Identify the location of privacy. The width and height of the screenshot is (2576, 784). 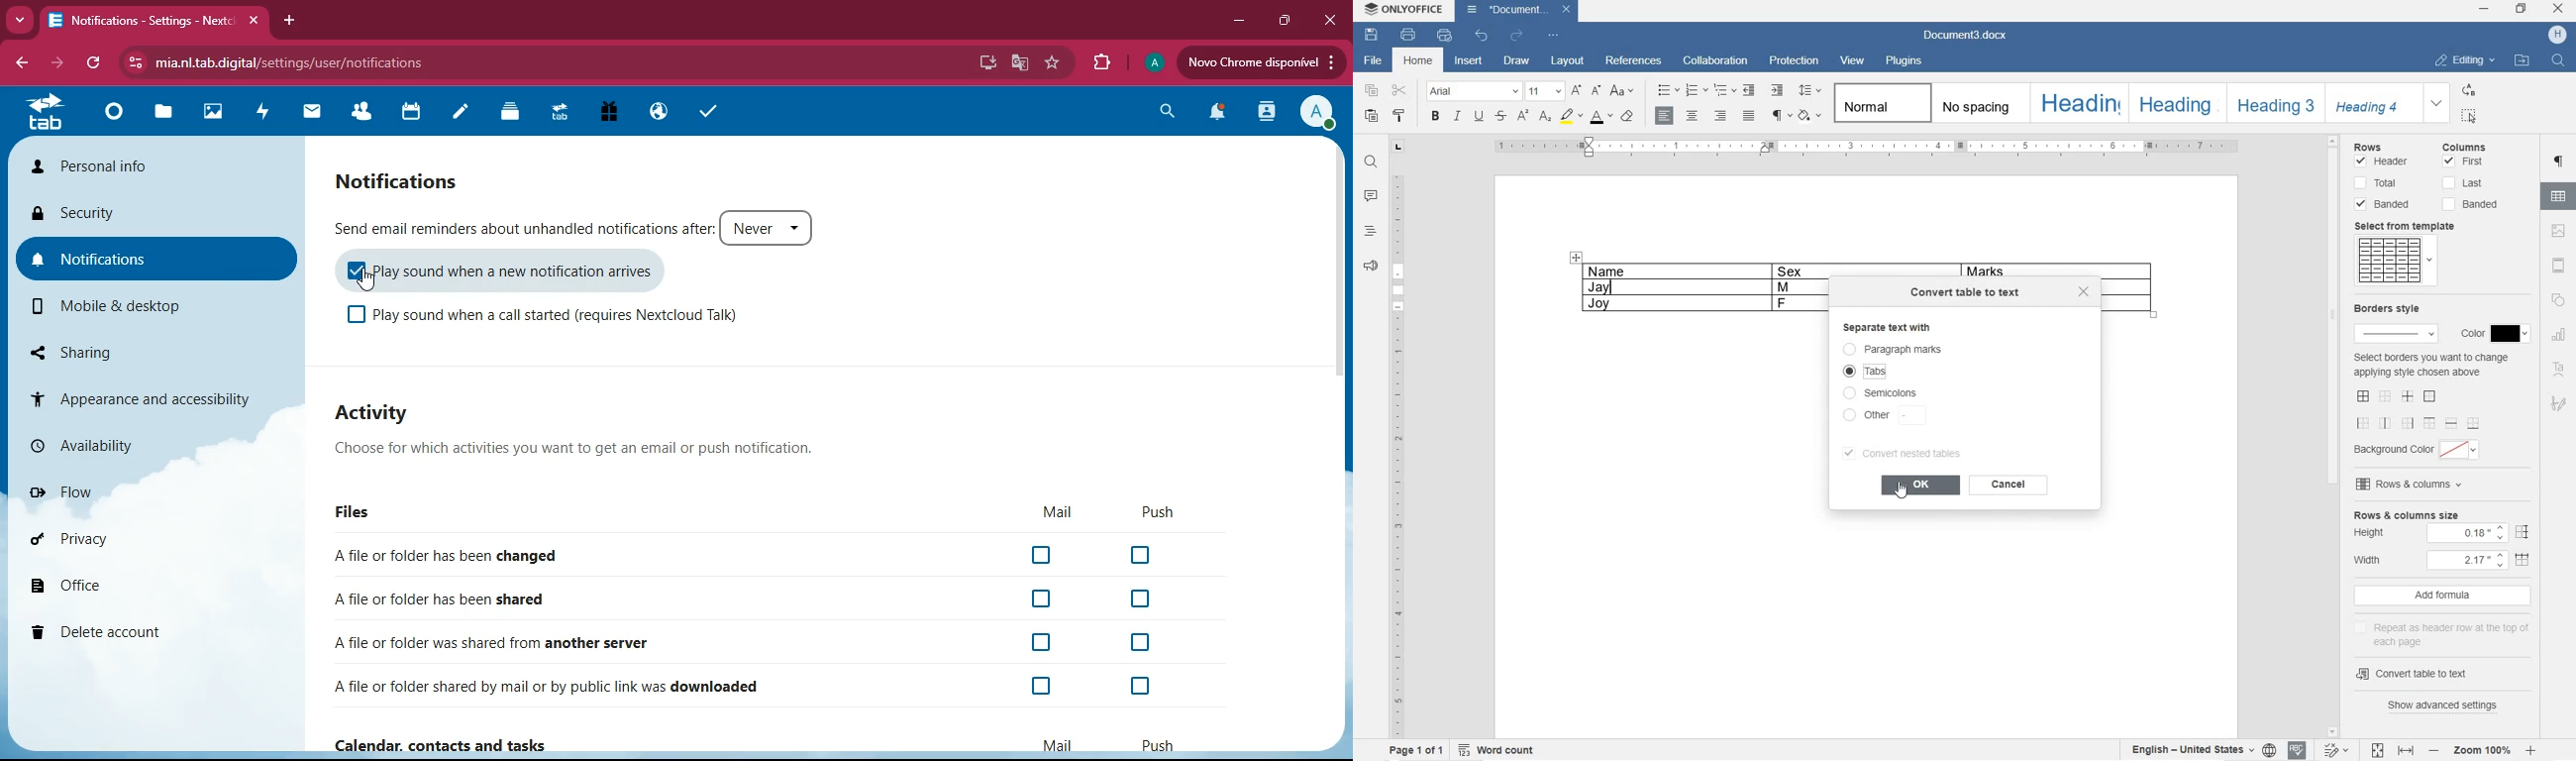
(129, 537).